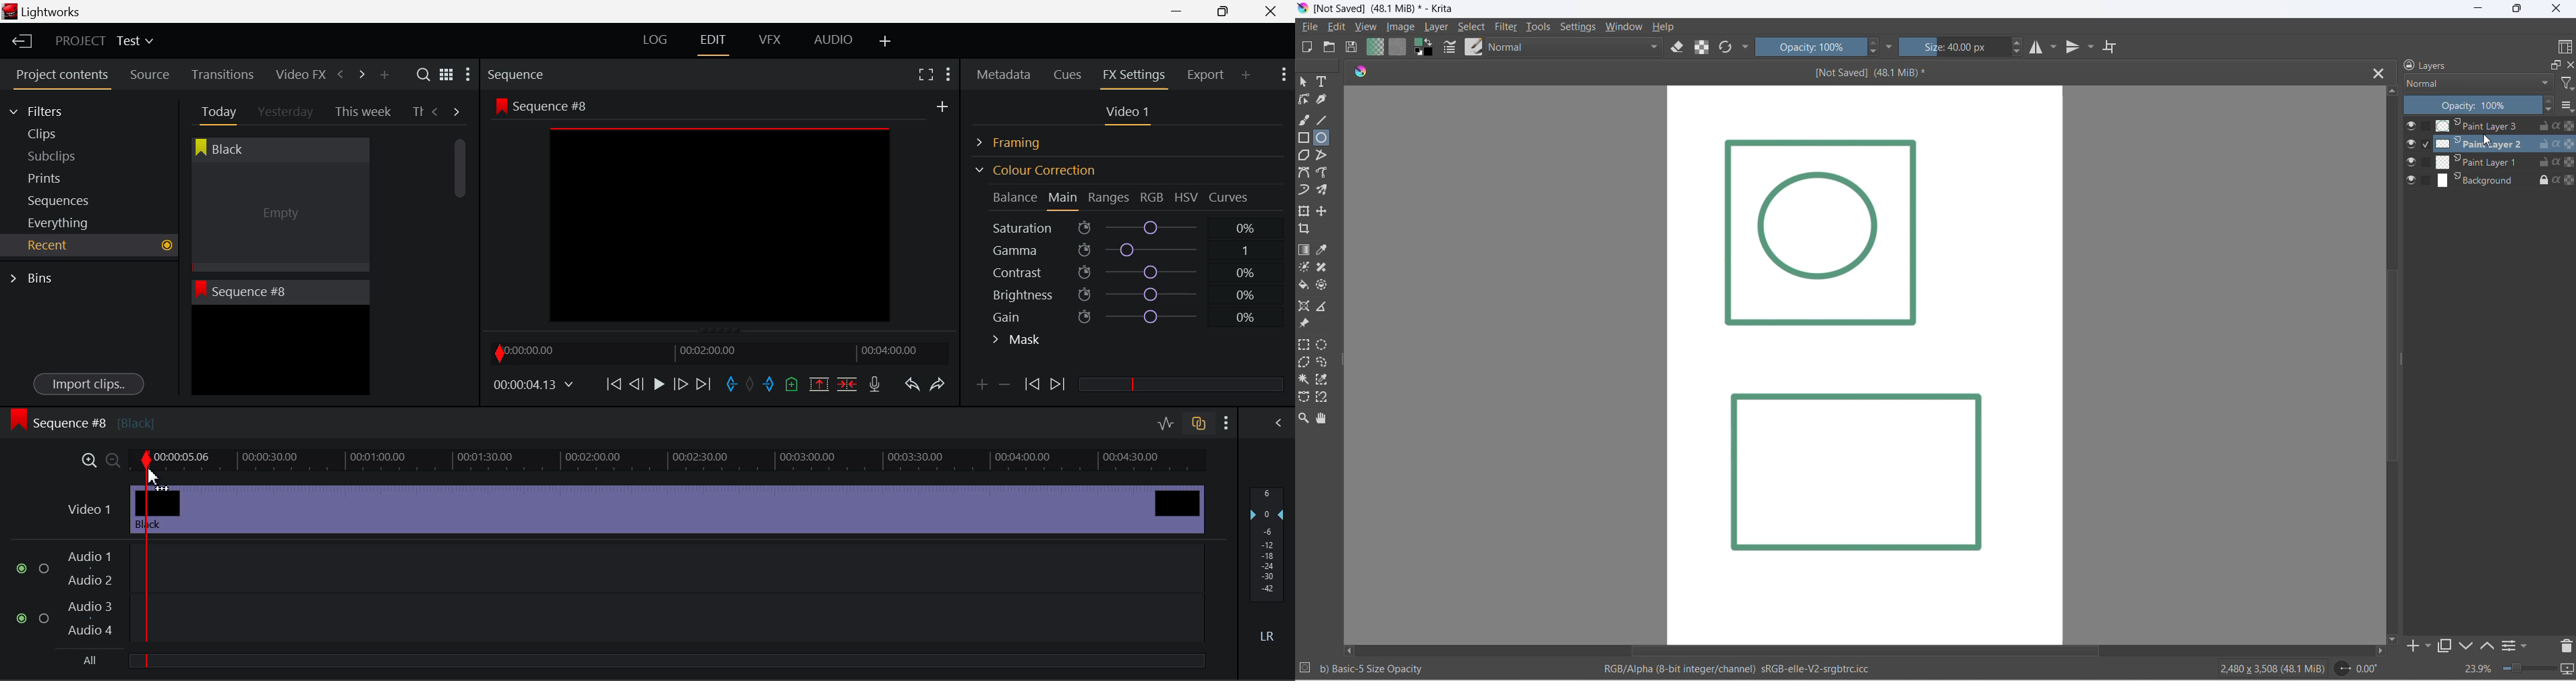  I want to click on down, so click(2467, 646).